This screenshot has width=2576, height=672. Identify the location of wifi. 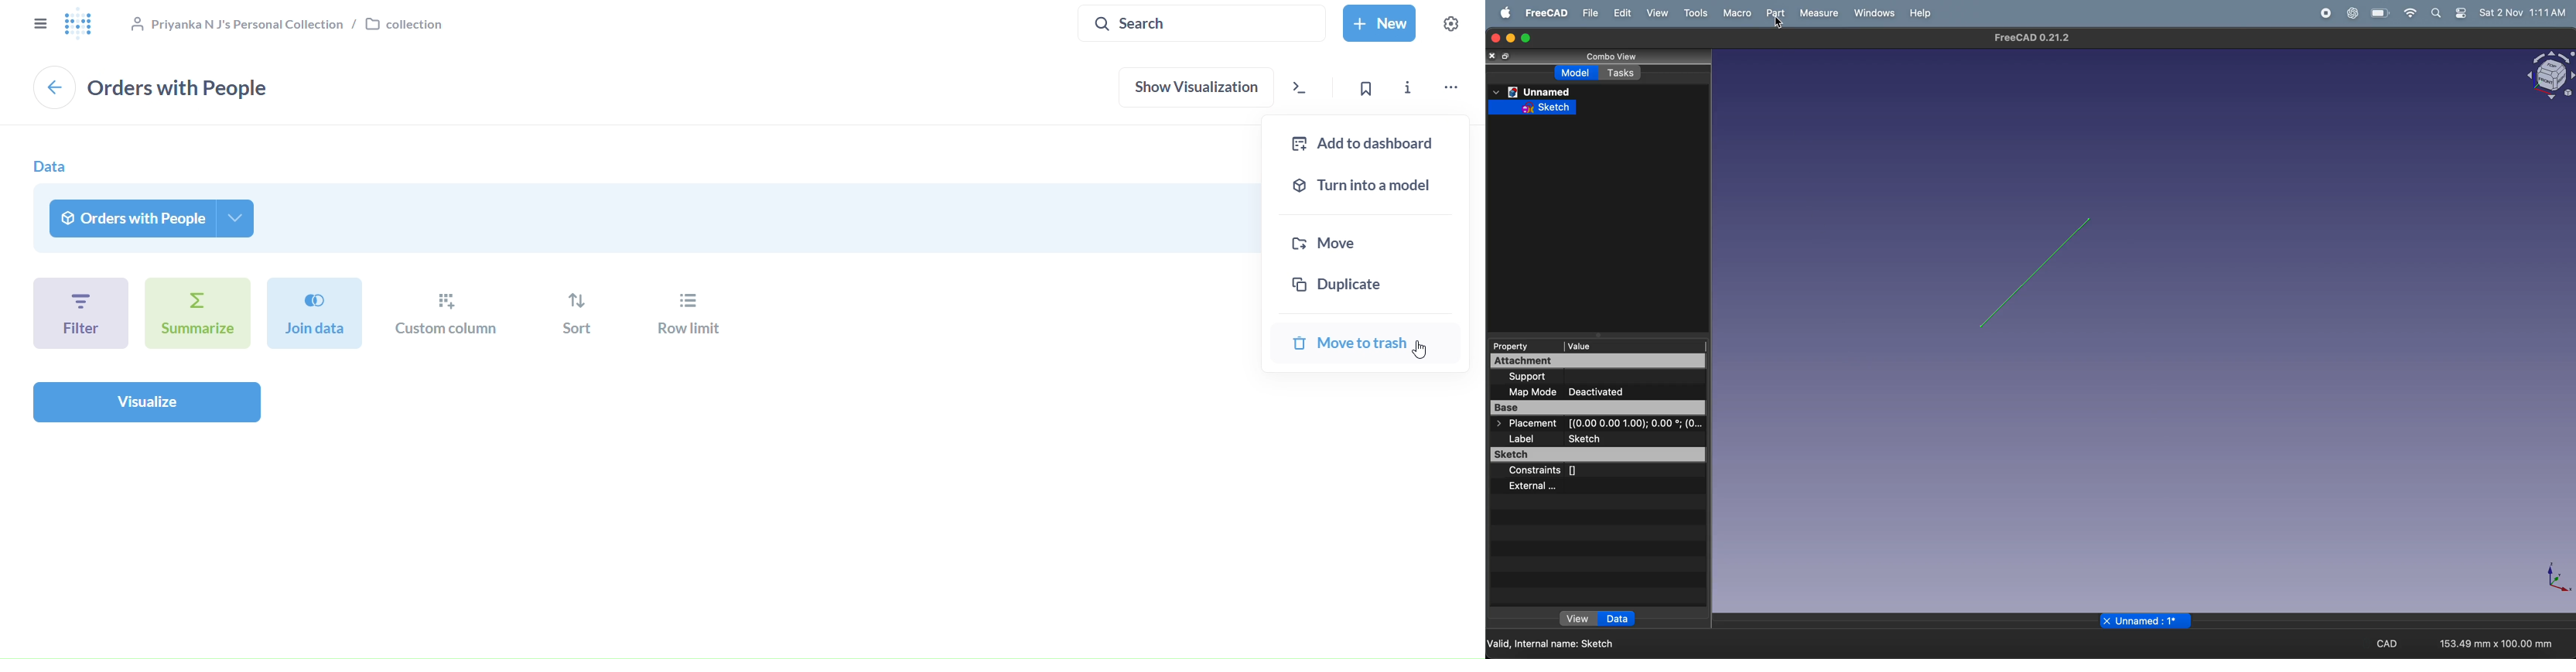
(2411, 14).